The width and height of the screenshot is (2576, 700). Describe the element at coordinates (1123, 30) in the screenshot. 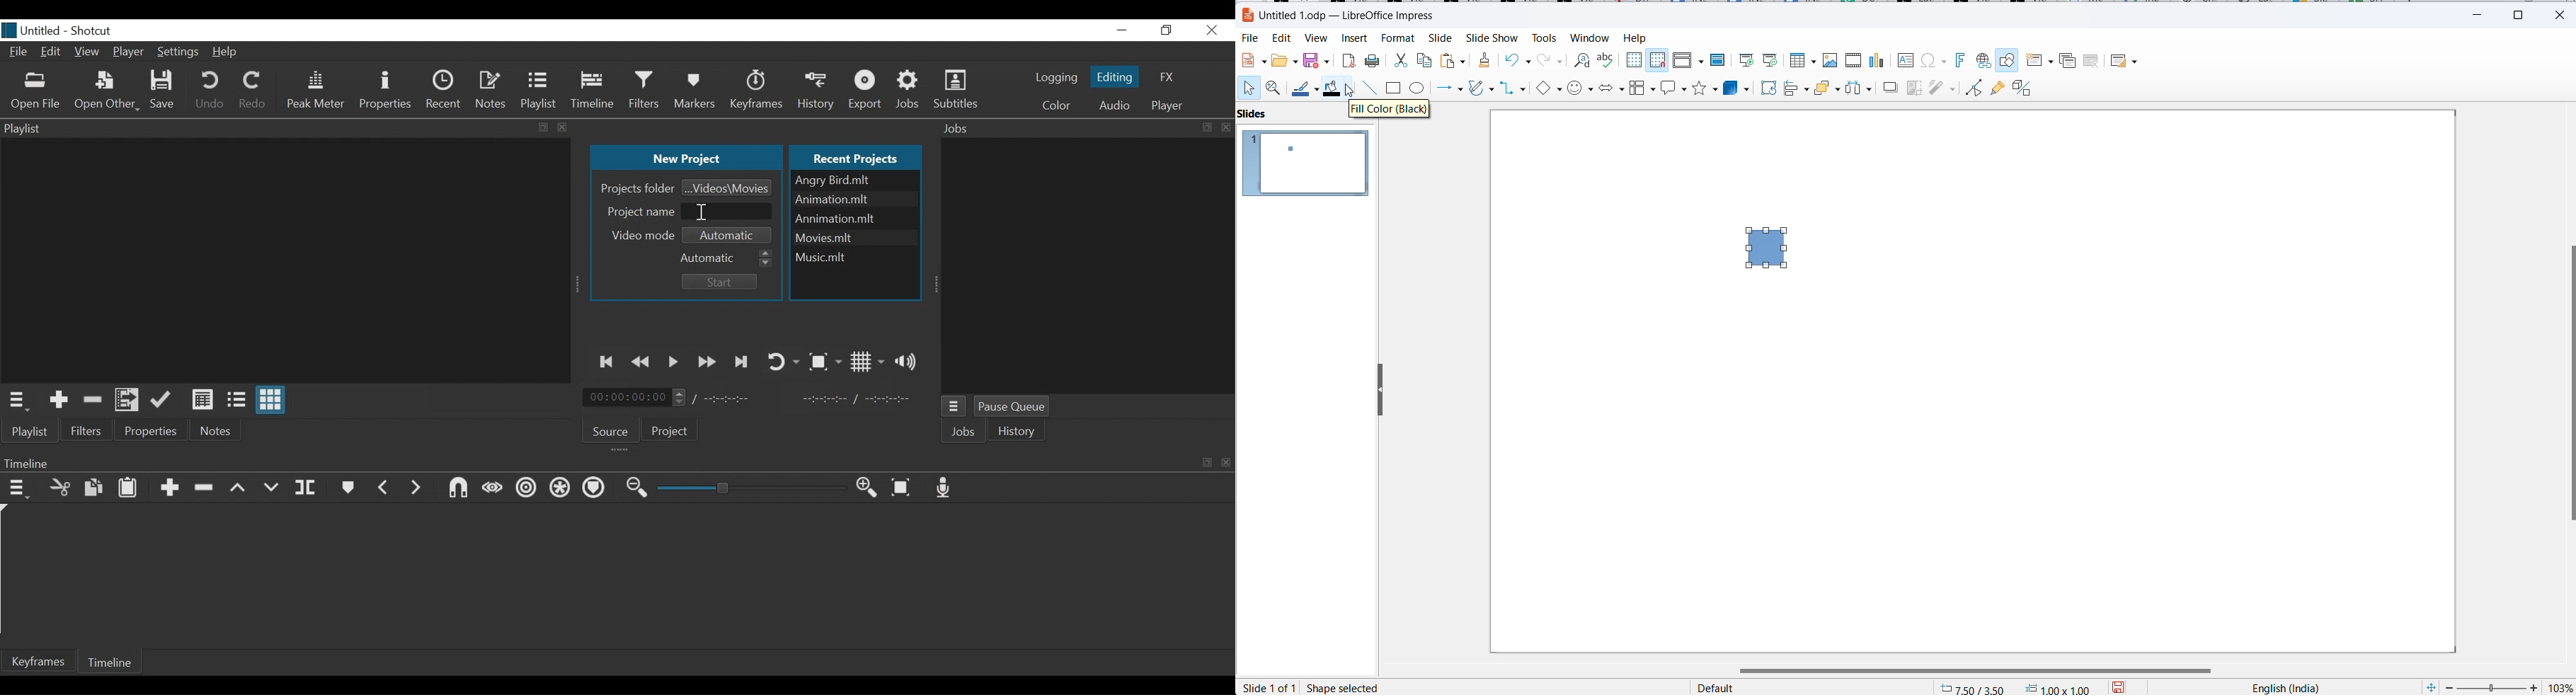

I see `minimize` at that location.